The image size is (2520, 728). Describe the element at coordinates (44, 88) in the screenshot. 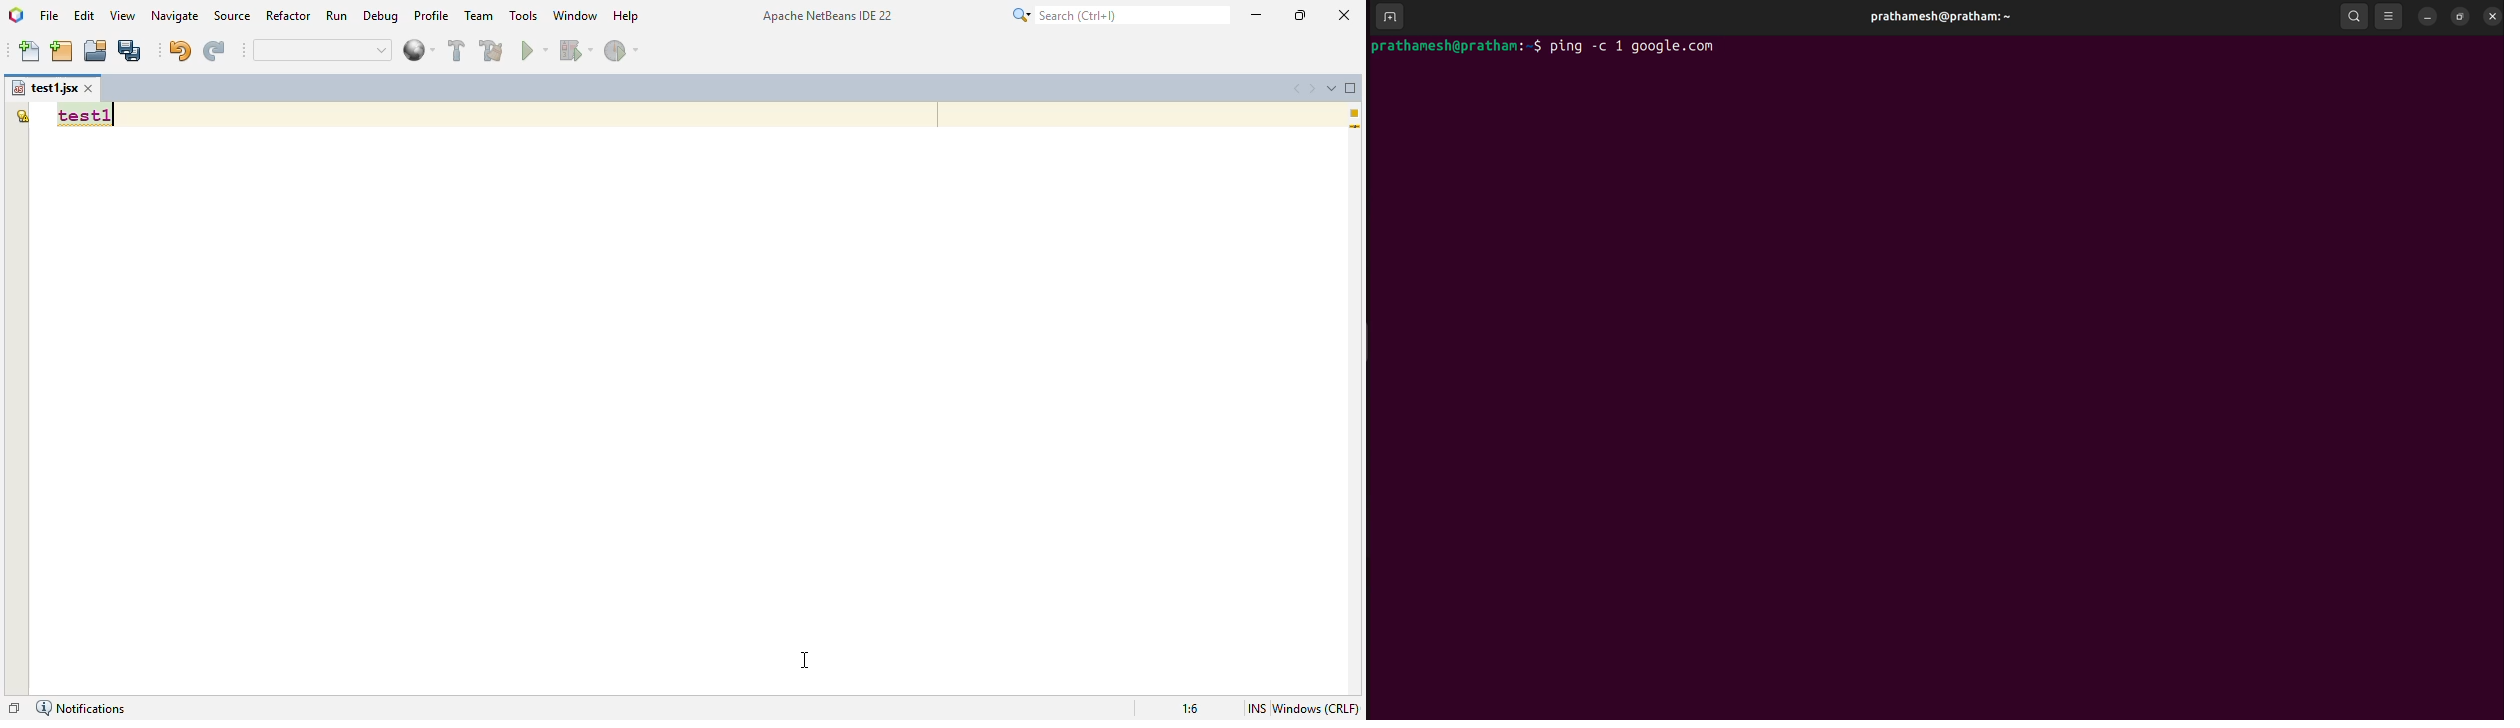

I see `file name` at that location.